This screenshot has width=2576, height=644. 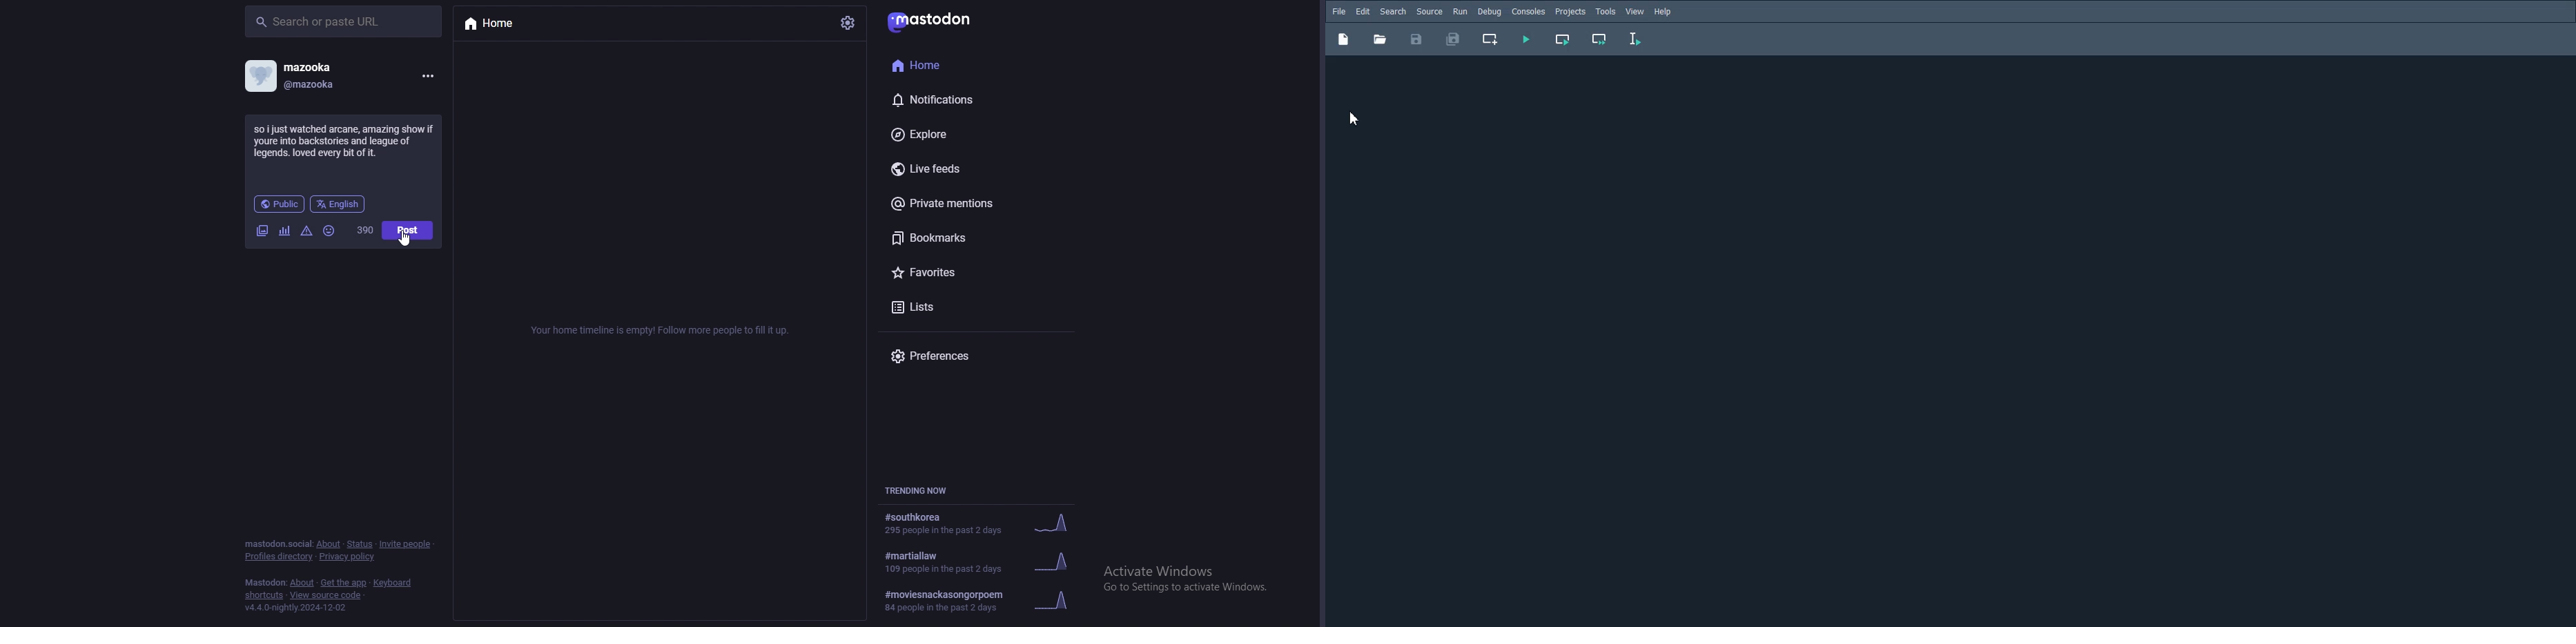 What do you see at coordinates (343, 144) in the screenshot?
I see `status` at bounding box center [343, 144].